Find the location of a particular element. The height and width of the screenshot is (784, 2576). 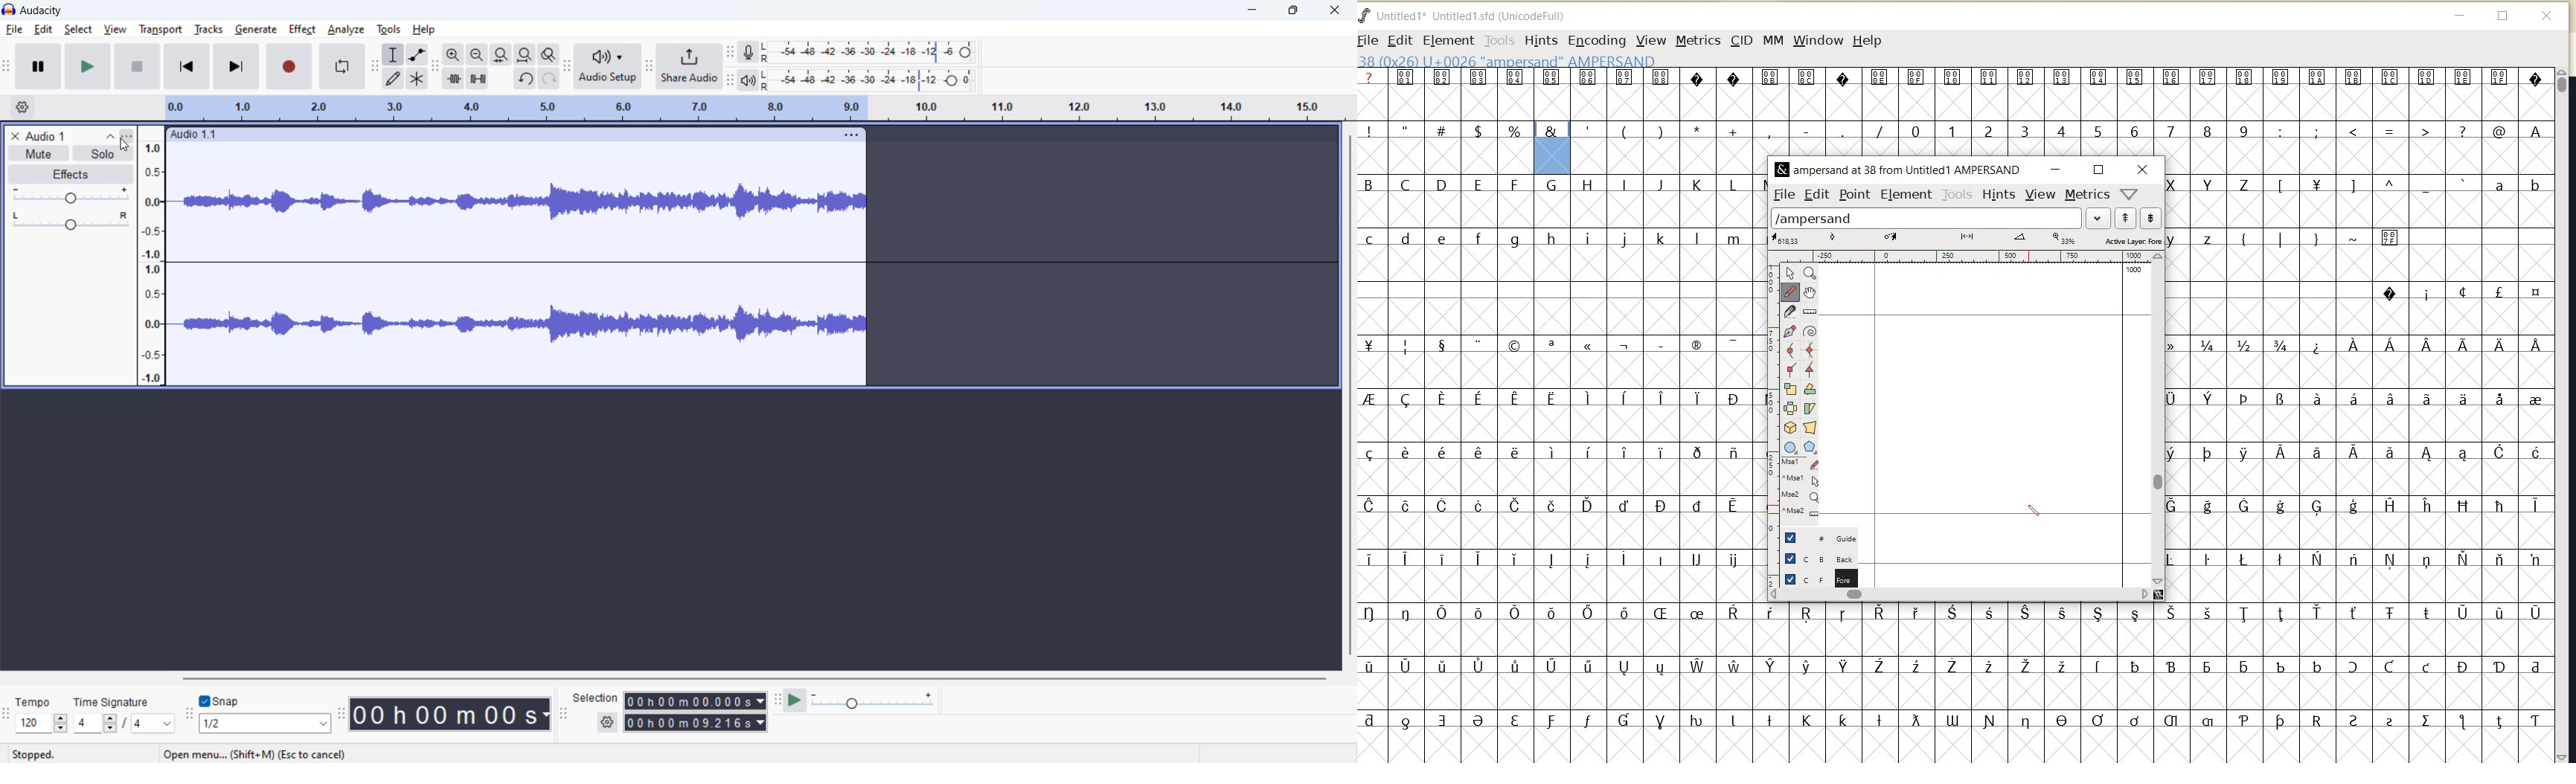

 is located at coordinates (1812, 448).